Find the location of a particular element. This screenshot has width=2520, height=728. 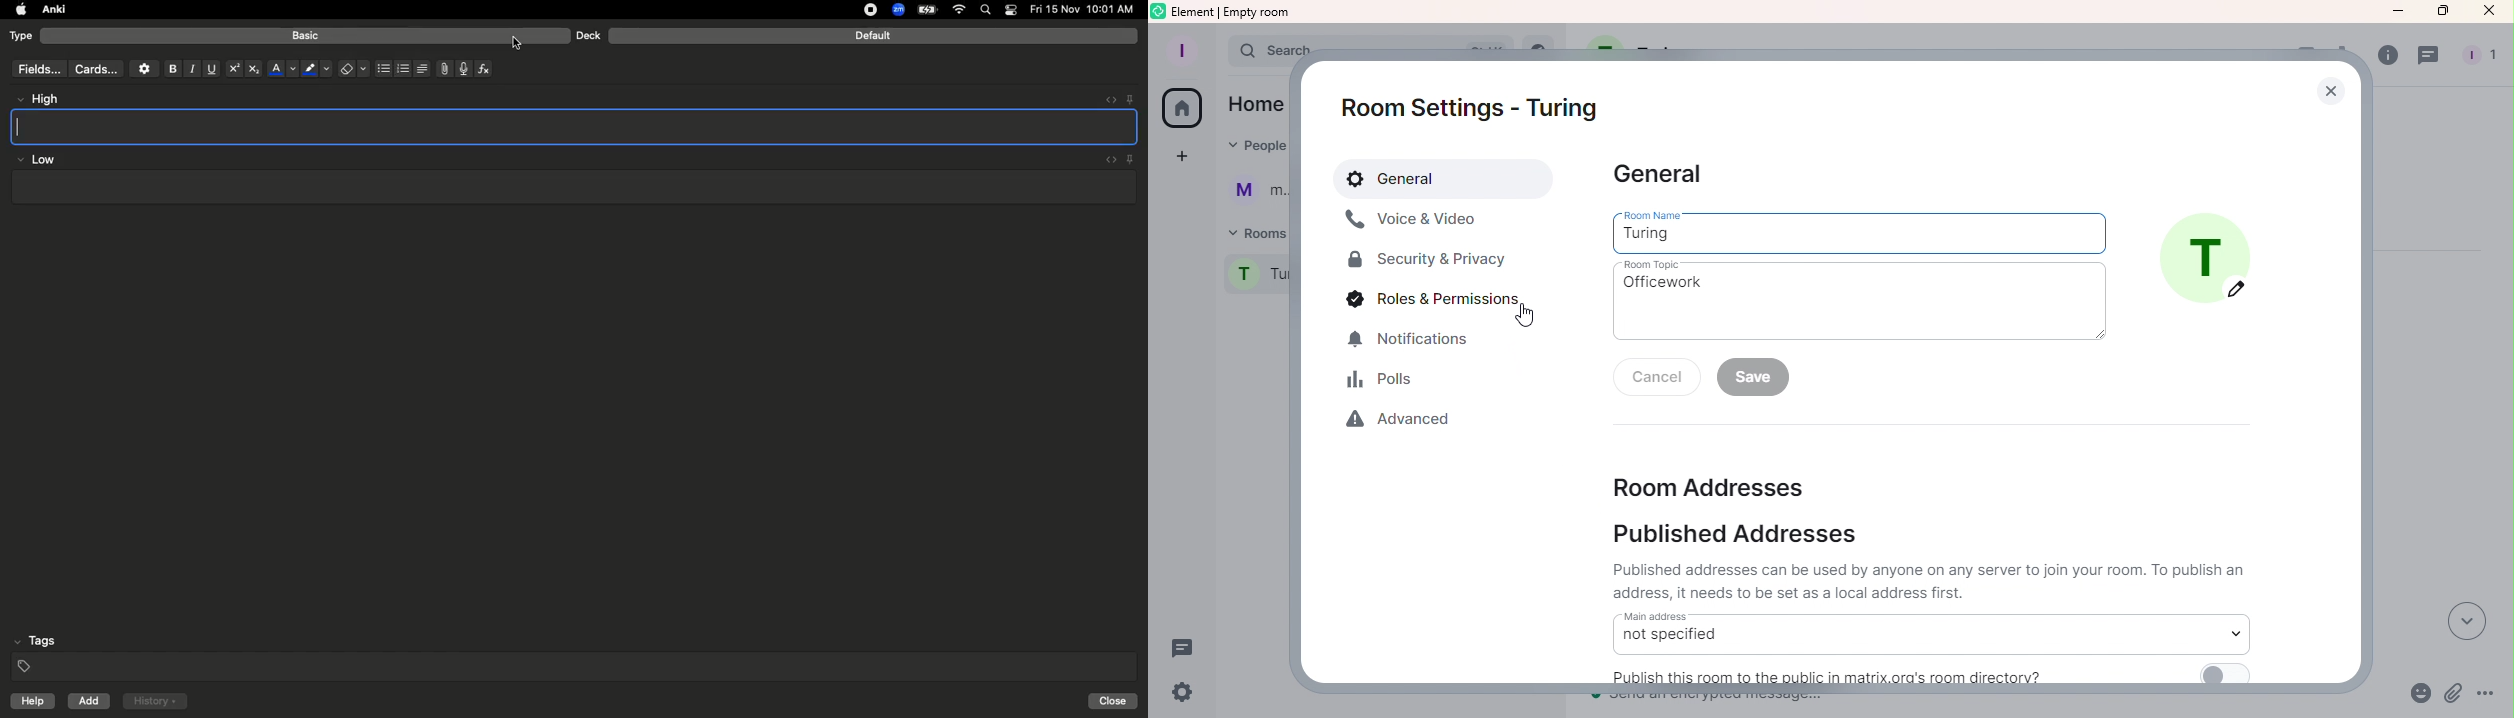

Rooms is located at coordinates (1255, 230).